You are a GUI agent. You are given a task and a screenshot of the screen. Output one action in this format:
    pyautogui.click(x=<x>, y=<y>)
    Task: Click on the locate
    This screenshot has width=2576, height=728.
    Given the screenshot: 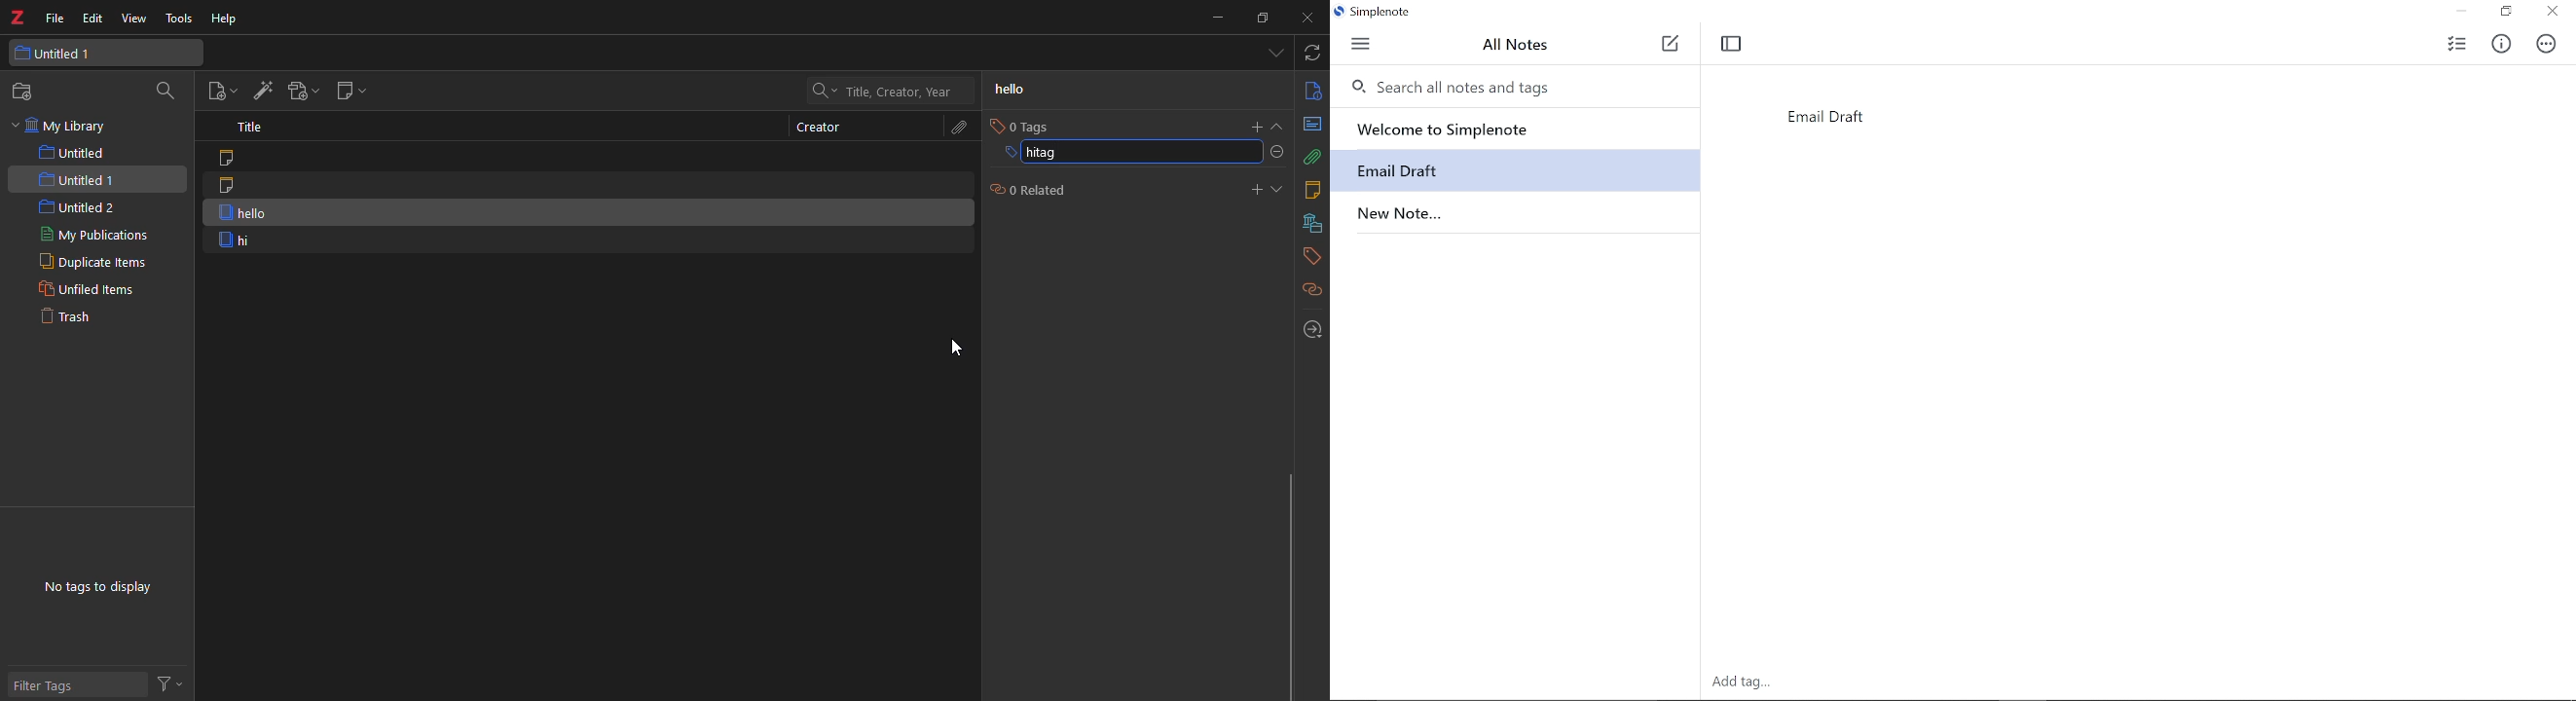 What is the action you would take?
    pyautogui.click(x=1309, y=327)
    